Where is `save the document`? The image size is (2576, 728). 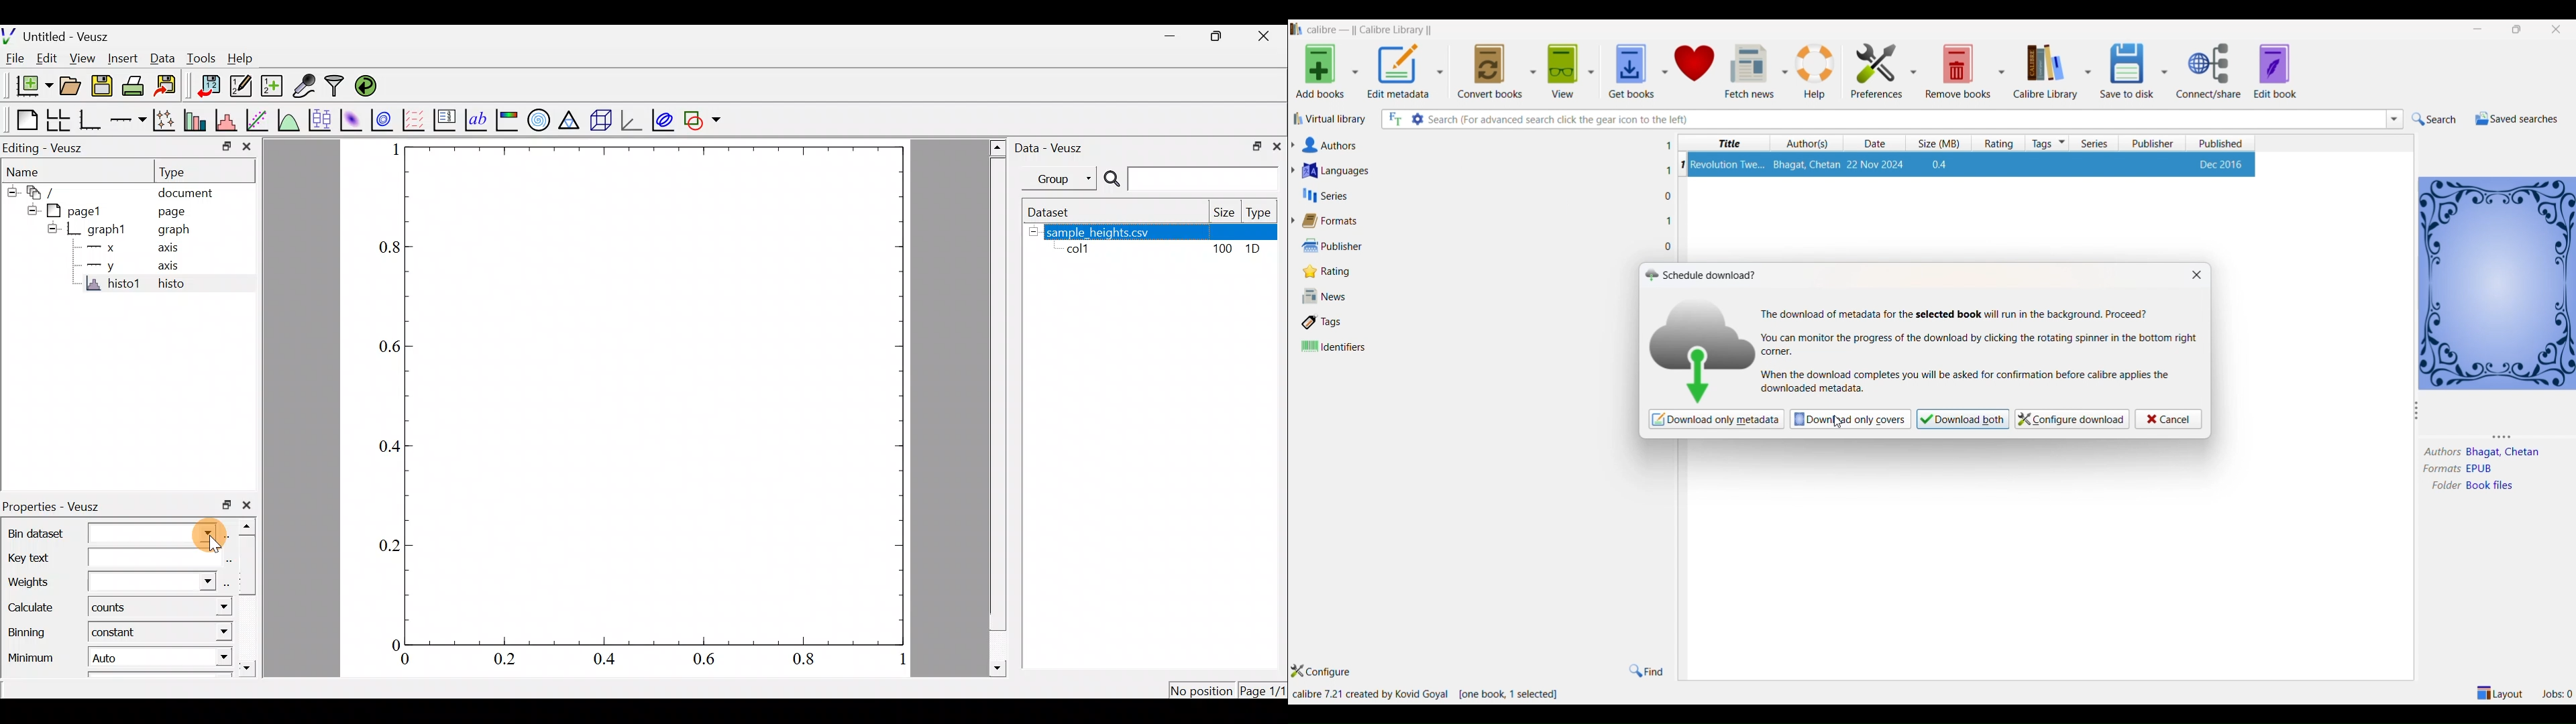
save the document is located at coordinates (101, 86).